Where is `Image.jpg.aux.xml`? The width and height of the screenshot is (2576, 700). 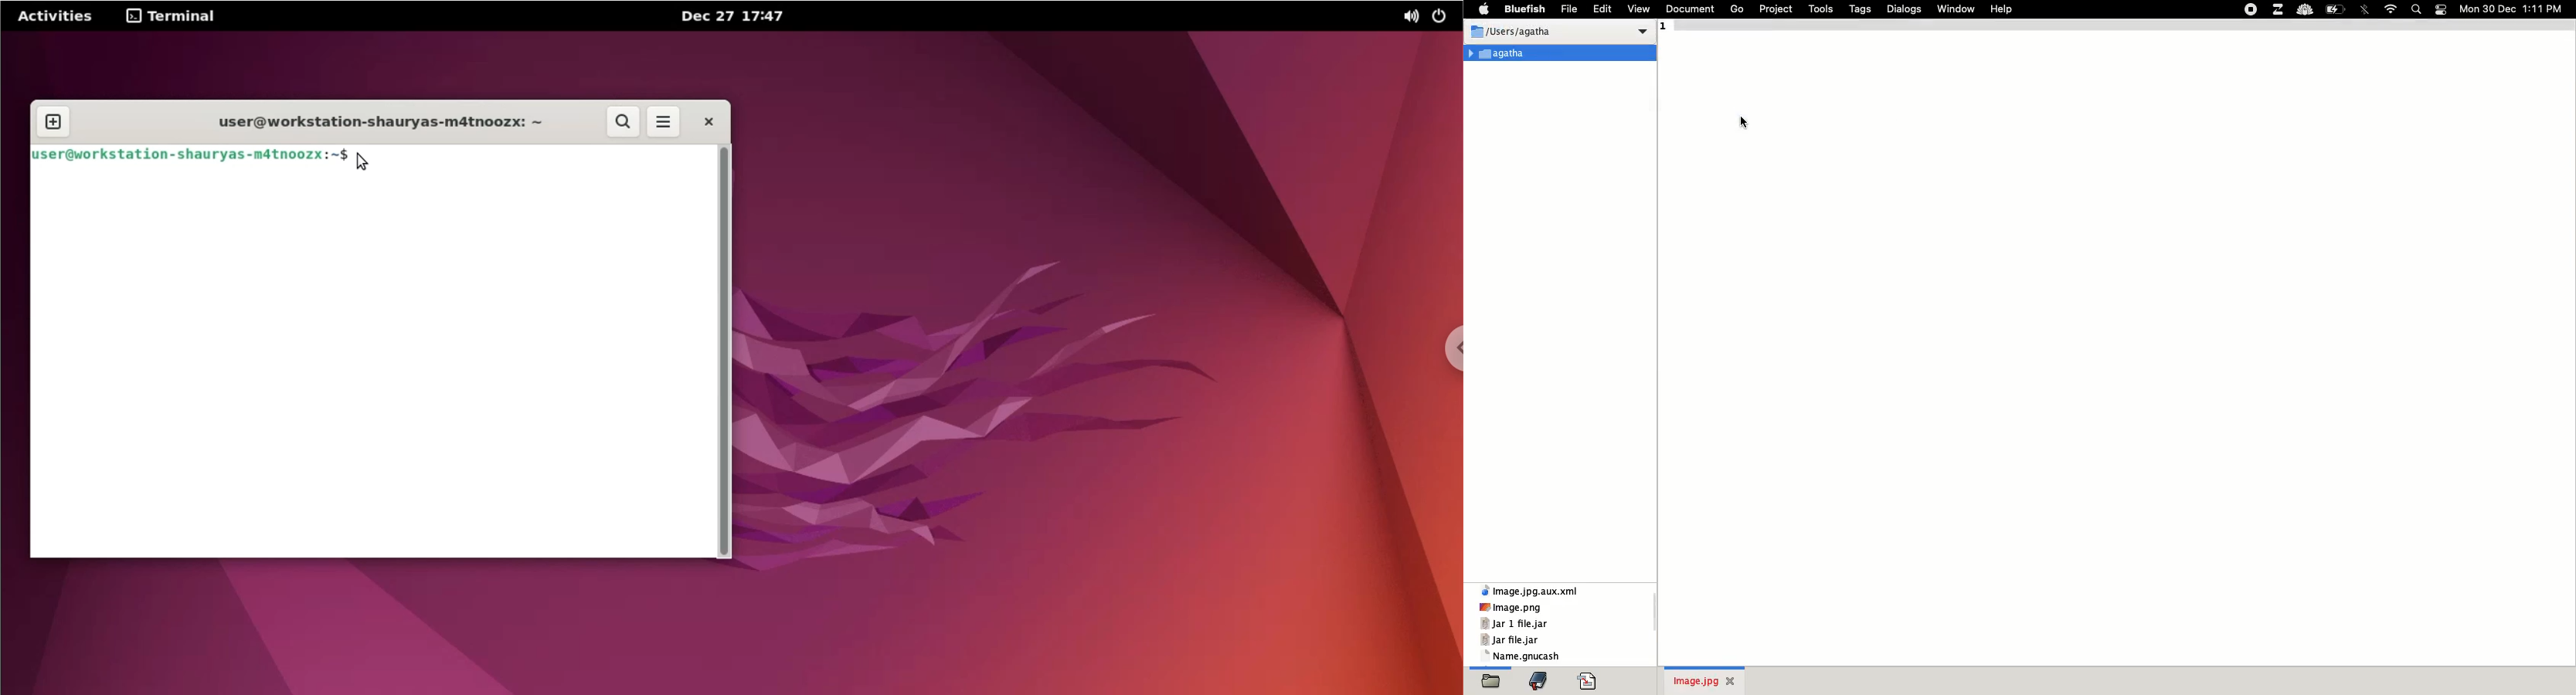
Image.jpg.aux.xml is located at coordinates (1533, 591).